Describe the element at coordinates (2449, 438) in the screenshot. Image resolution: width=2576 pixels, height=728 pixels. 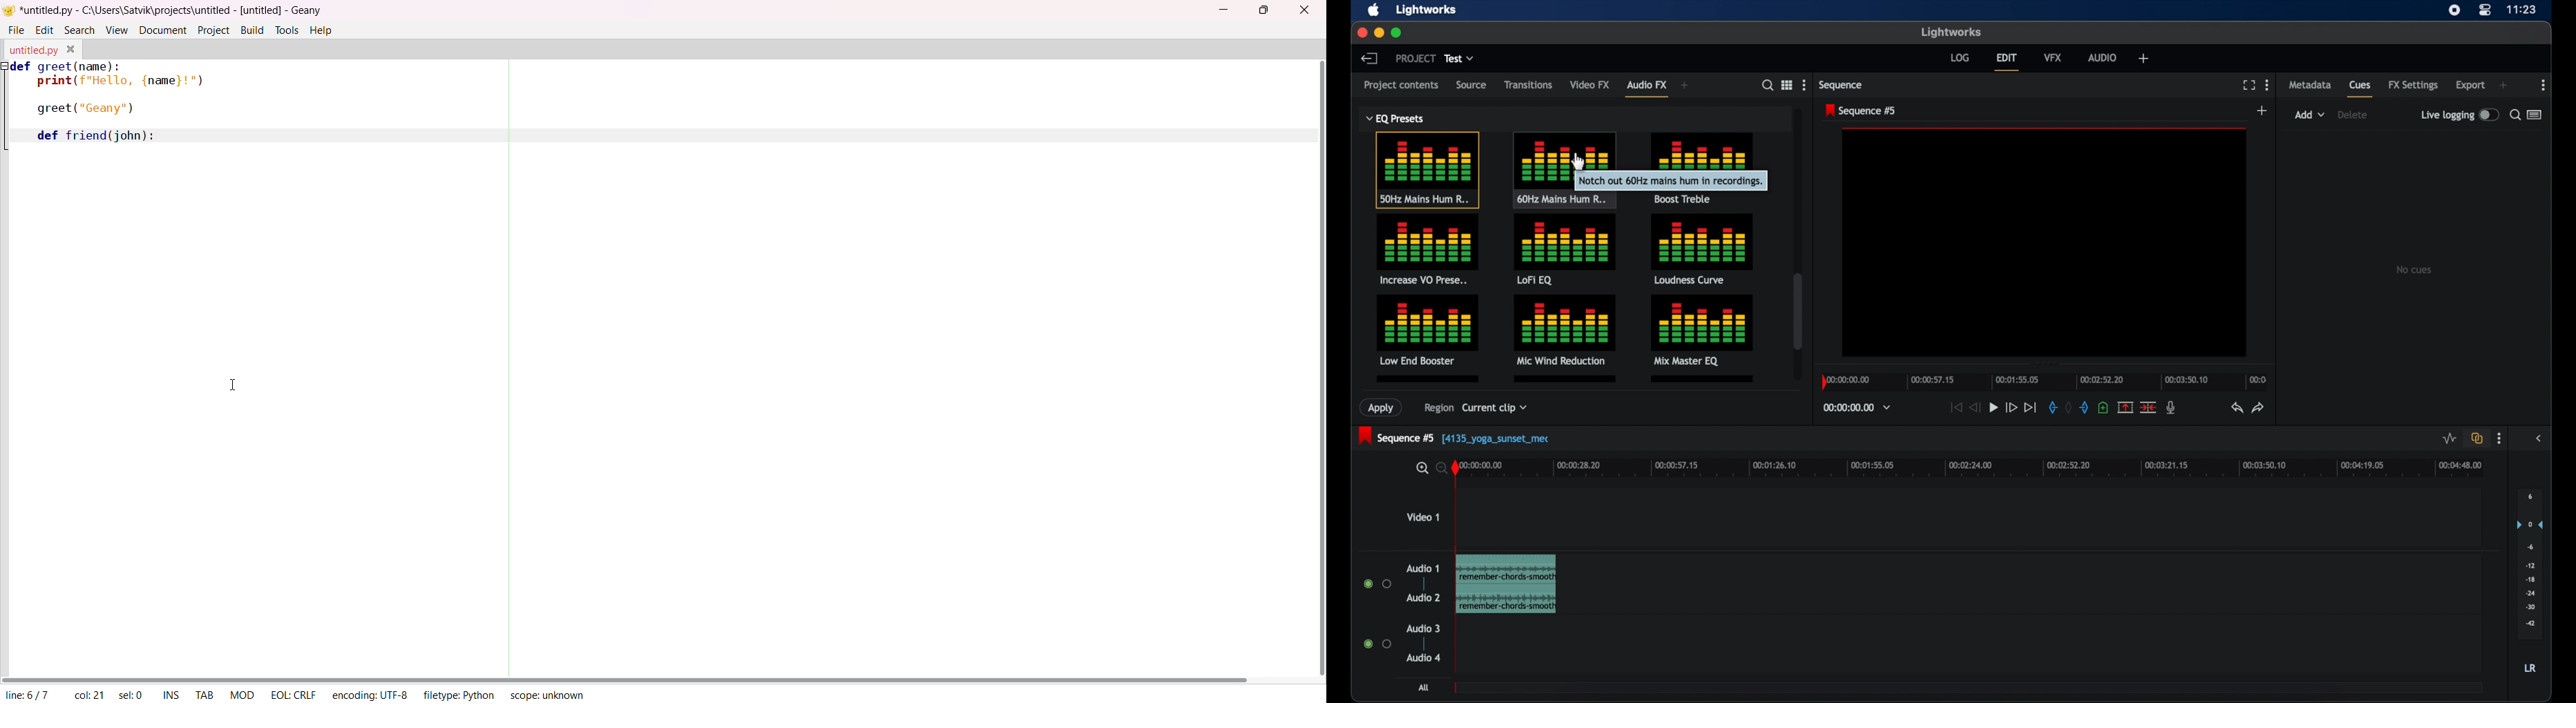
I see `toggle audio levels editing` at that location.